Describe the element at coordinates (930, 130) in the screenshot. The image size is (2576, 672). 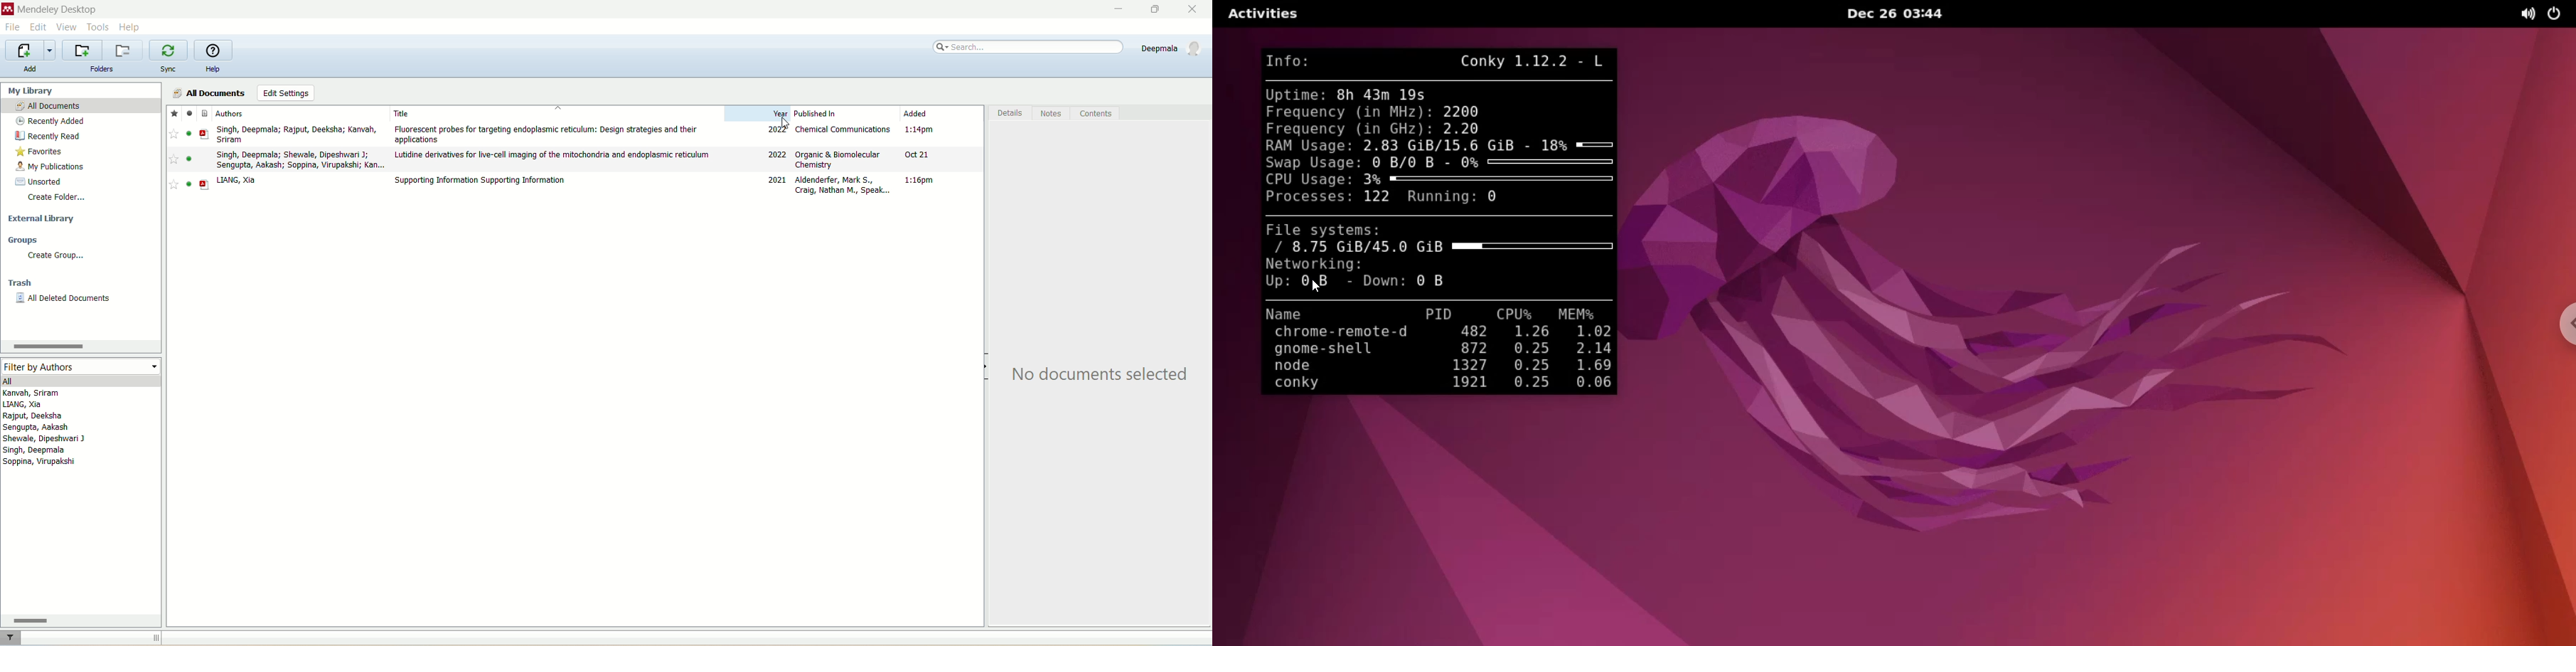
I see `1:14 PM` at that location.